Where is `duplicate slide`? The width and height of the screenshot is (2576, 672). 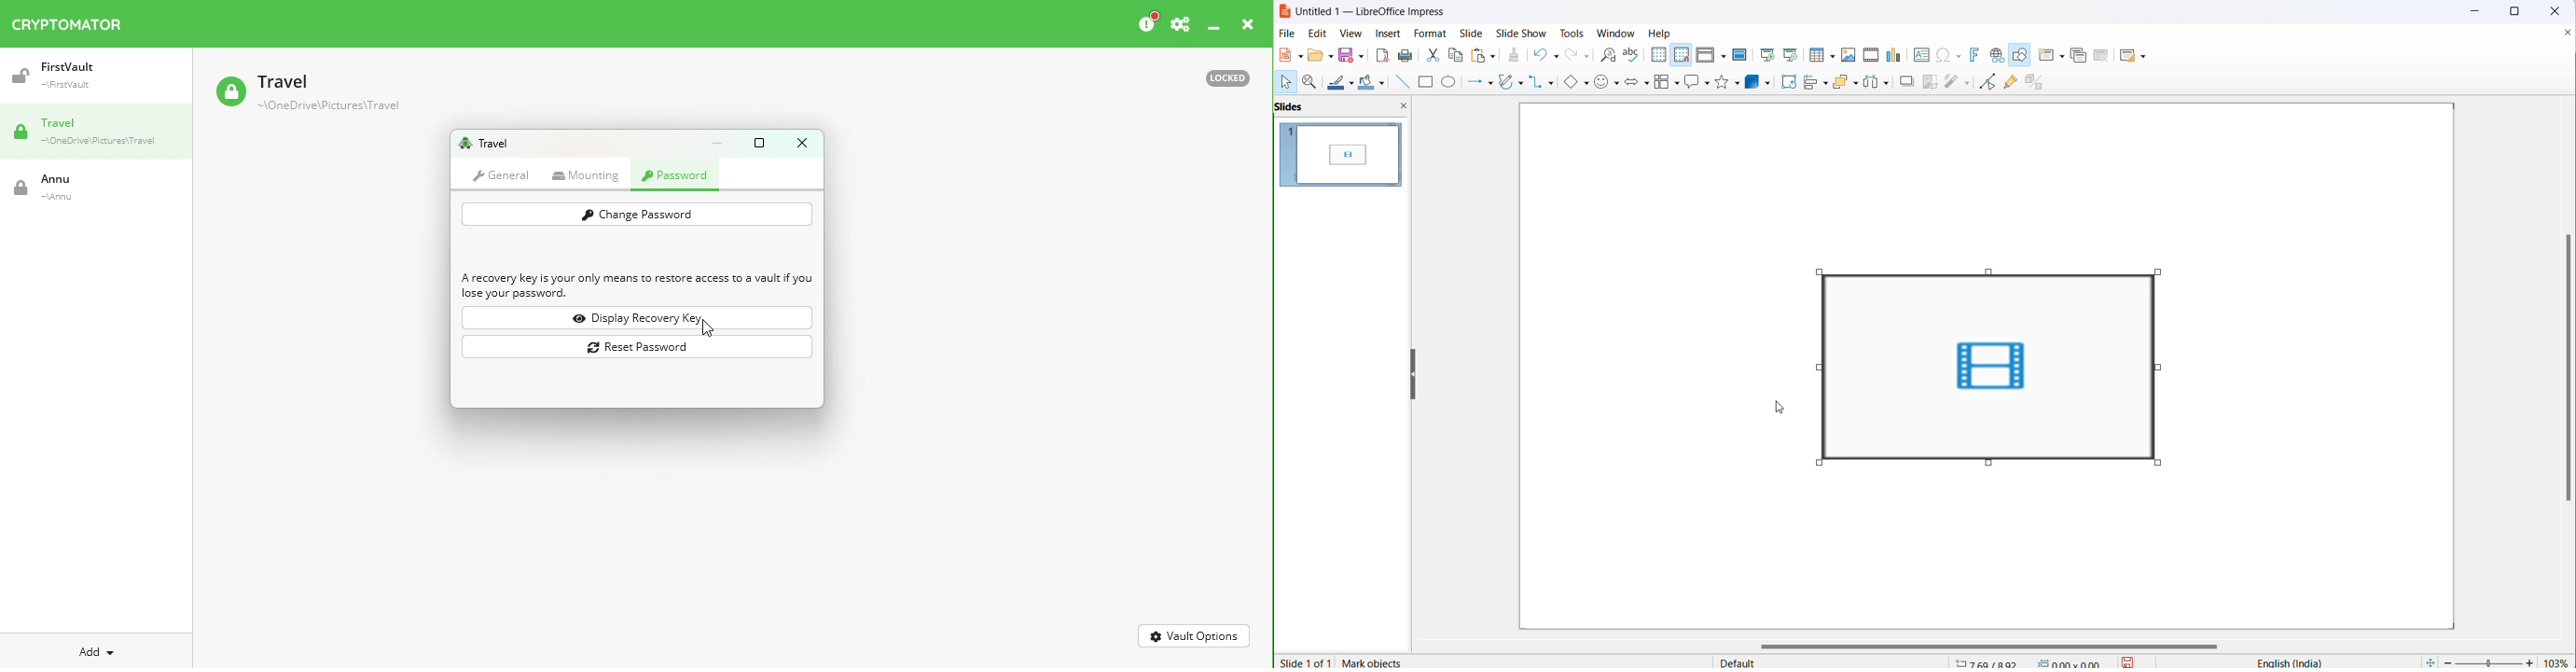 duplicate slide is located at coordinates (2082, 54).